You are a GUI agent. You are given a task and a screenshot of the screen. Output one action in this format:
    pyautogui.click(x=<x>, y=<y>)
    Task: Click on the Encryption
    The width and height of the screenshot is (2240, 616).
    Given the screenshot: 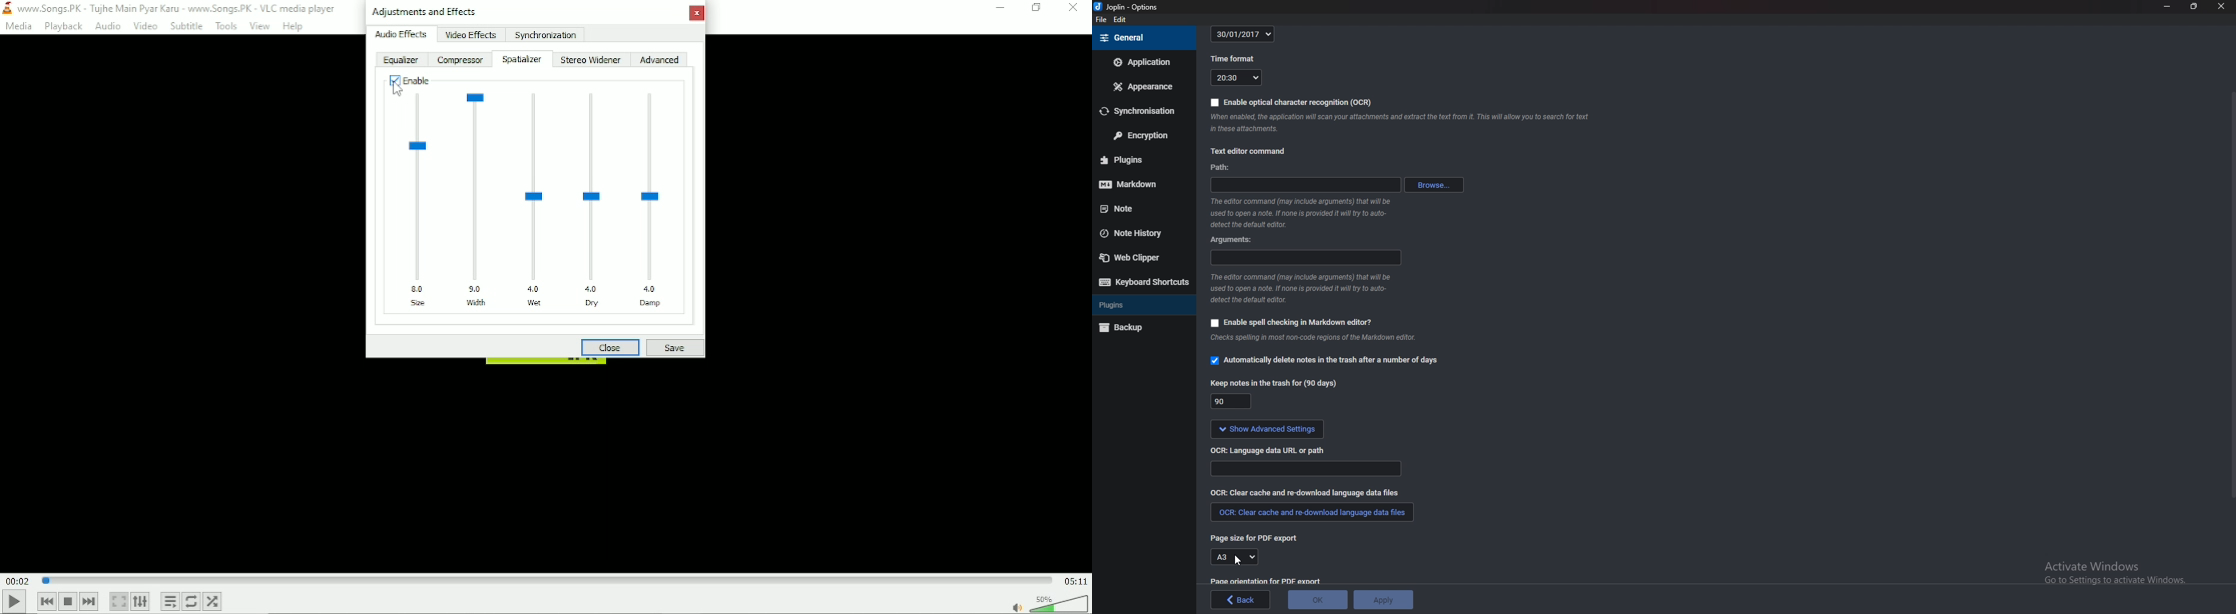 What is the action you would take?
    pyautogui.click(x=1142, y=135)
    